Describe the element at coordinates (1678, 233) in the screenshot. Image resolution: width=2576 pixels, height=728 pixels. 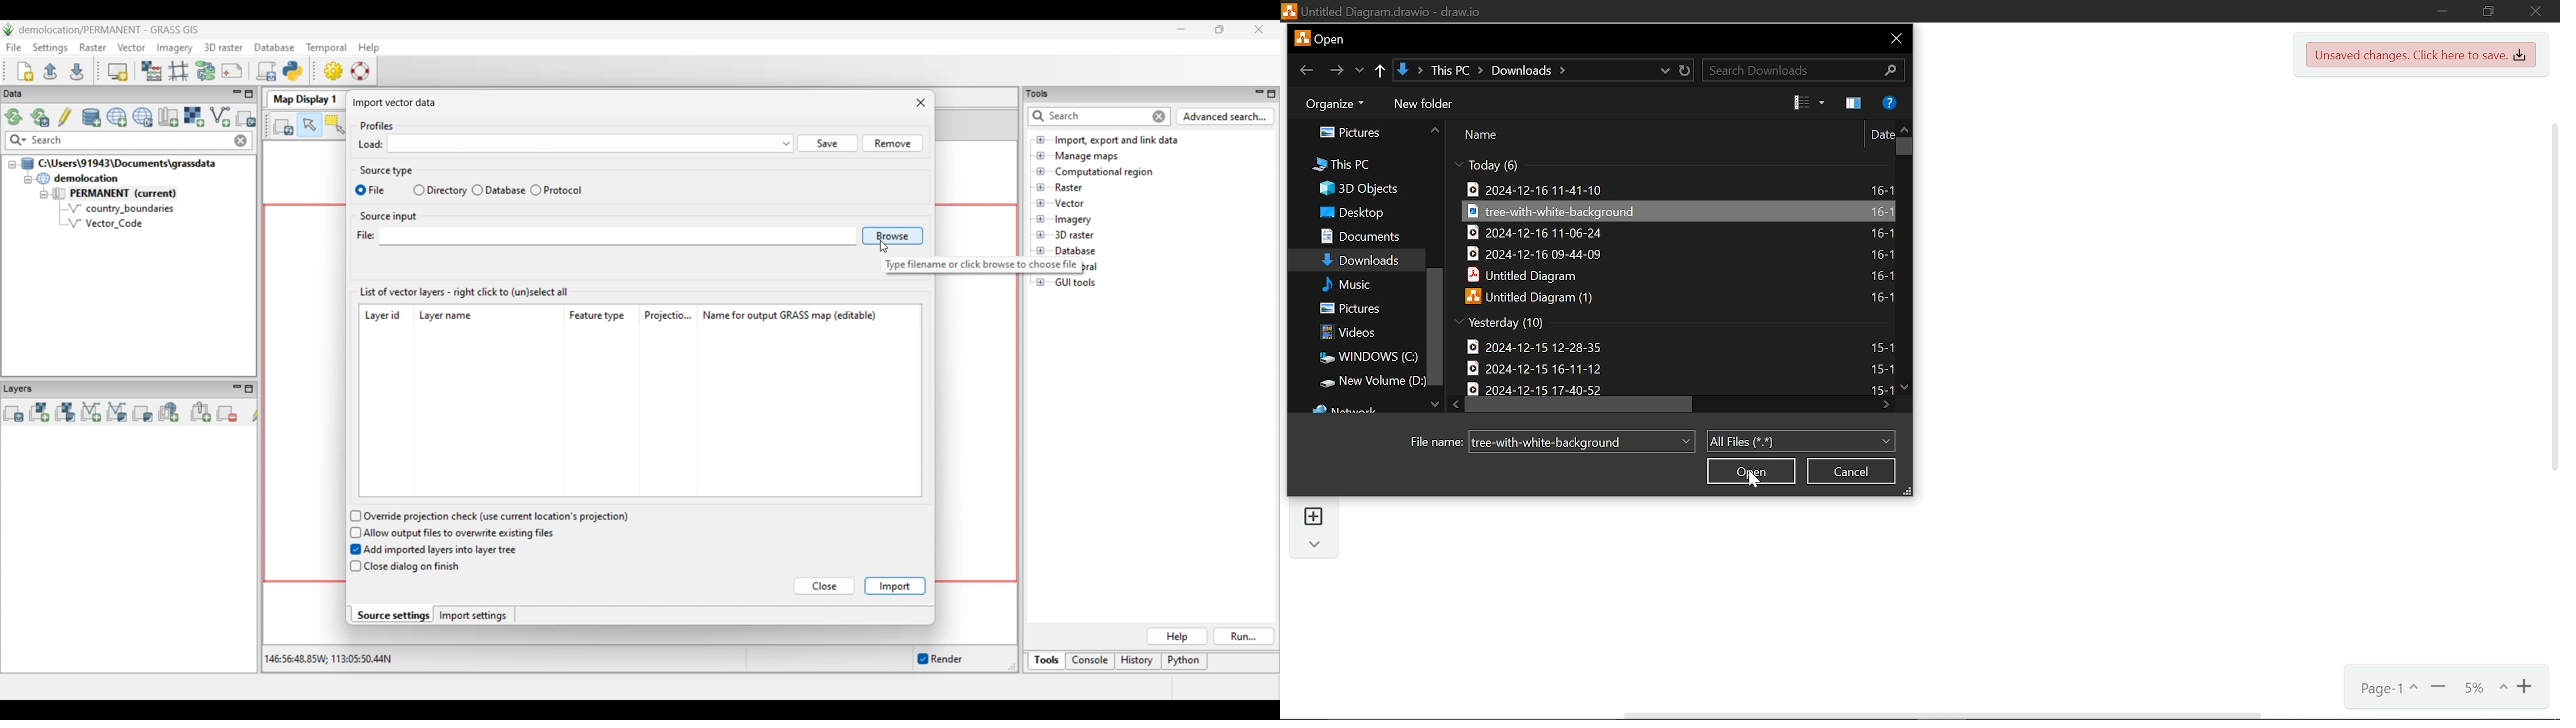
I see `file titled "2024-12-16 11-06-24"` at that location.